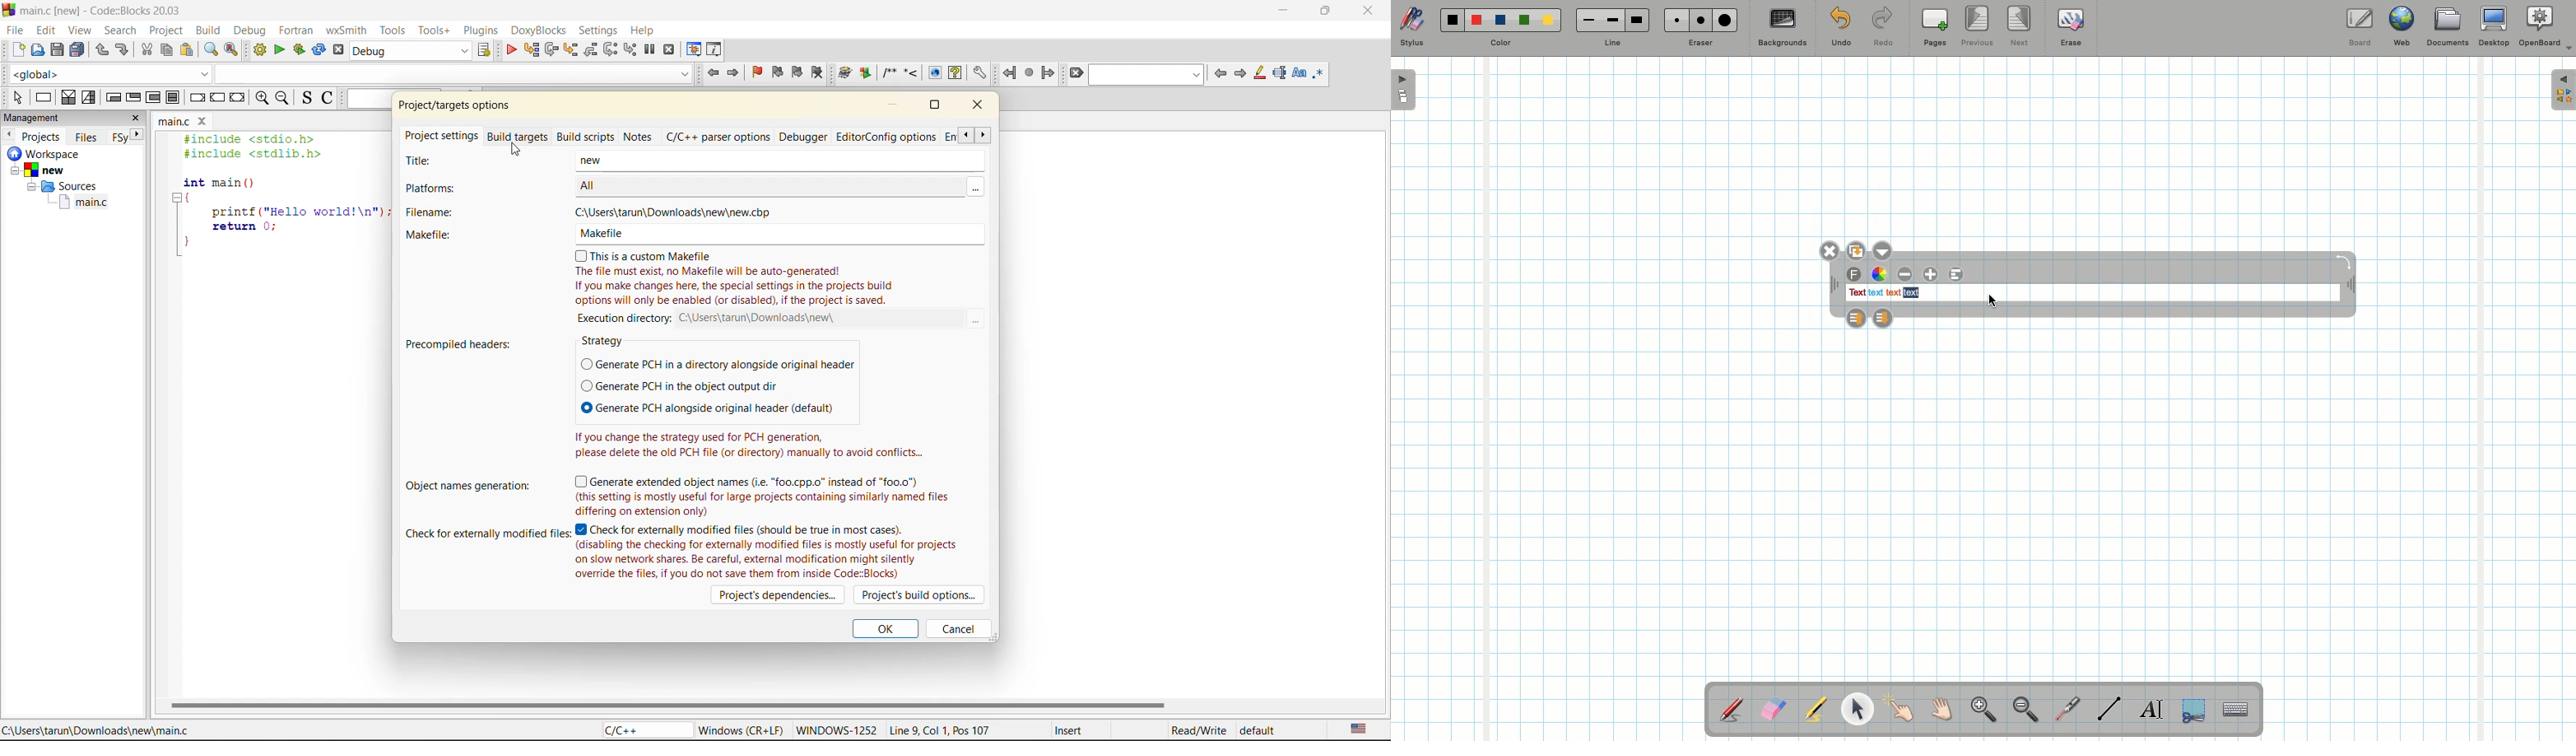 The width and height of the screenshot is (2576, 756). Describe the element at coordinates (778, 73) in the screenshot. I see `previous bookmark` at that location.